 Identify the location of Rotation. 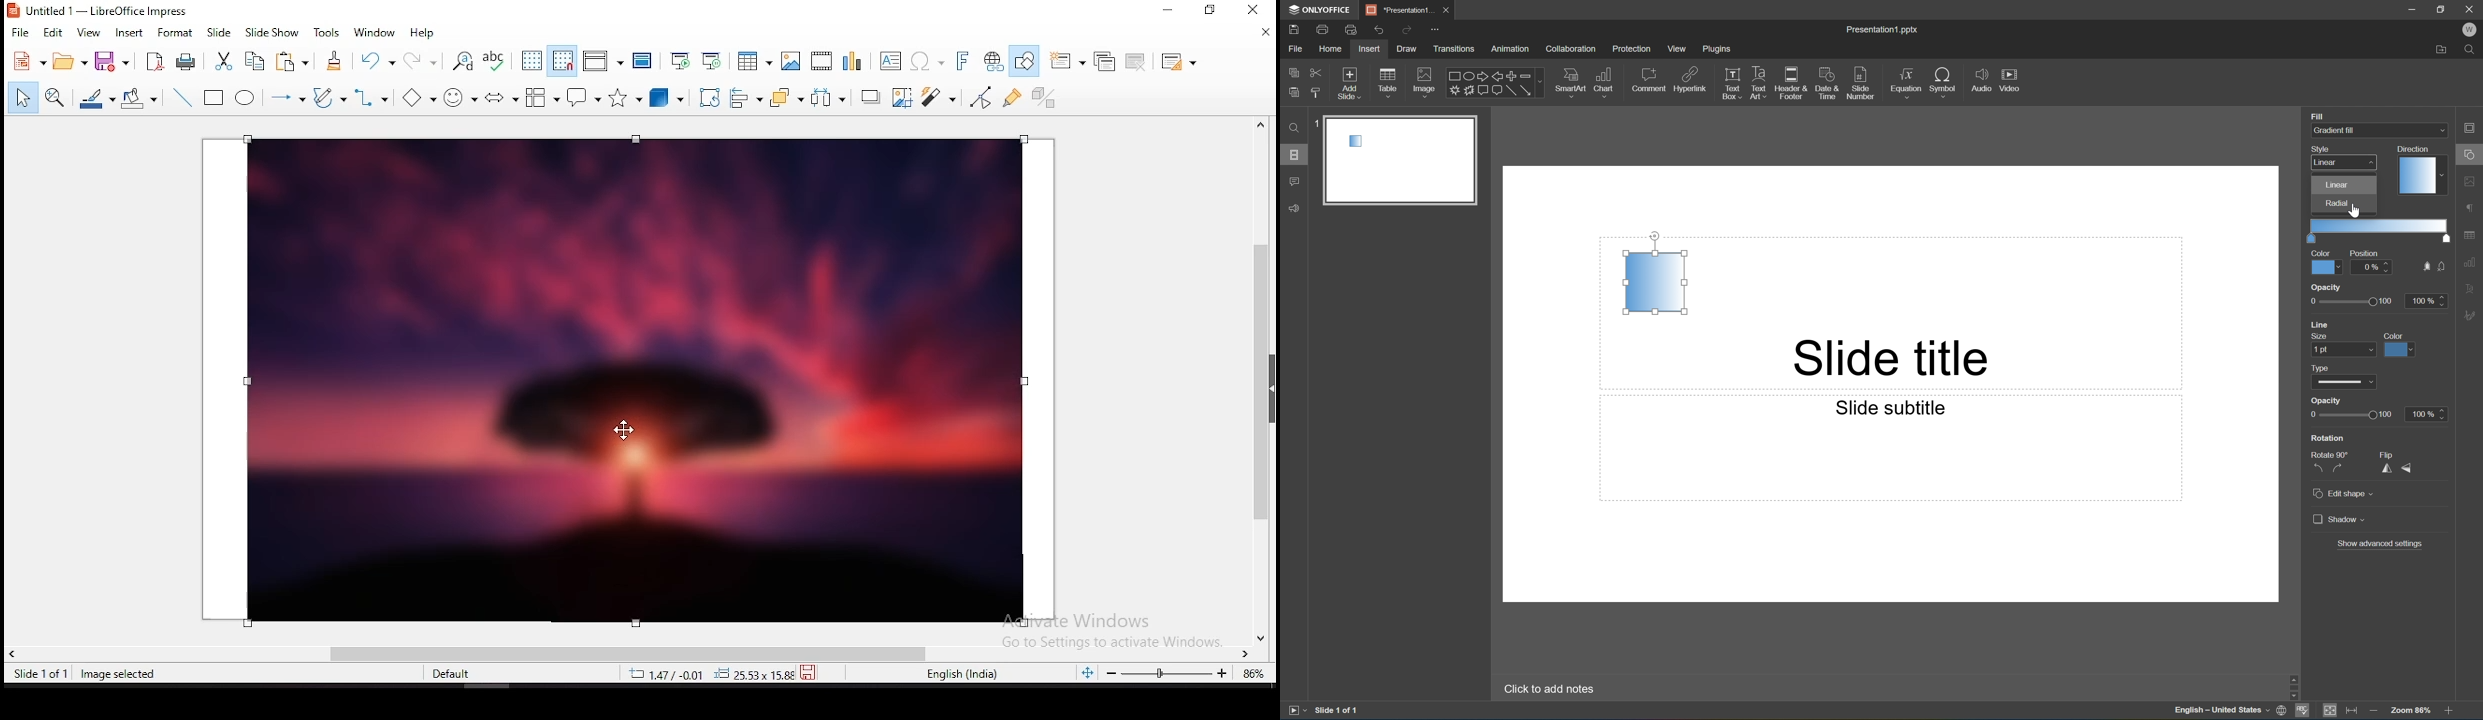
(2329, 438).